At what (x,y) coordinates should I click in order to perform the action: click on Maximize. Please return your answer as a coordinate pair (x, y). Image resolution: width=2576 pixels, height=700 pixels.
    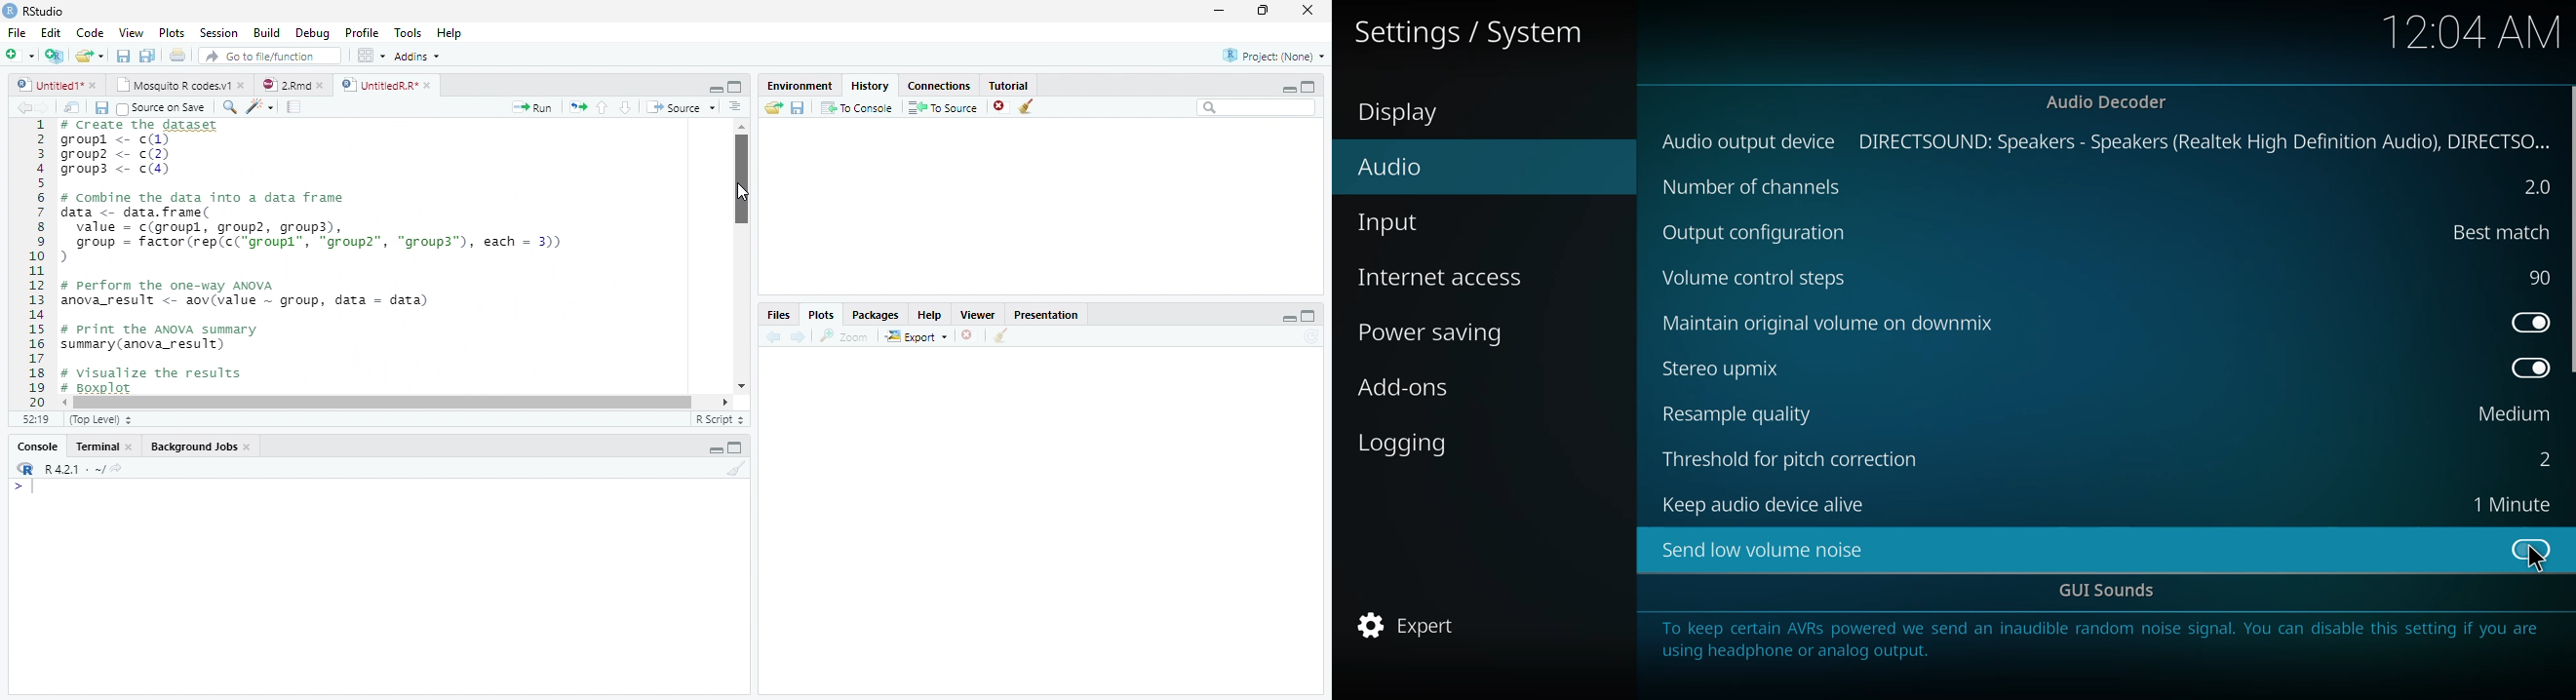
    Looking at the image, I should click on (736, 449).